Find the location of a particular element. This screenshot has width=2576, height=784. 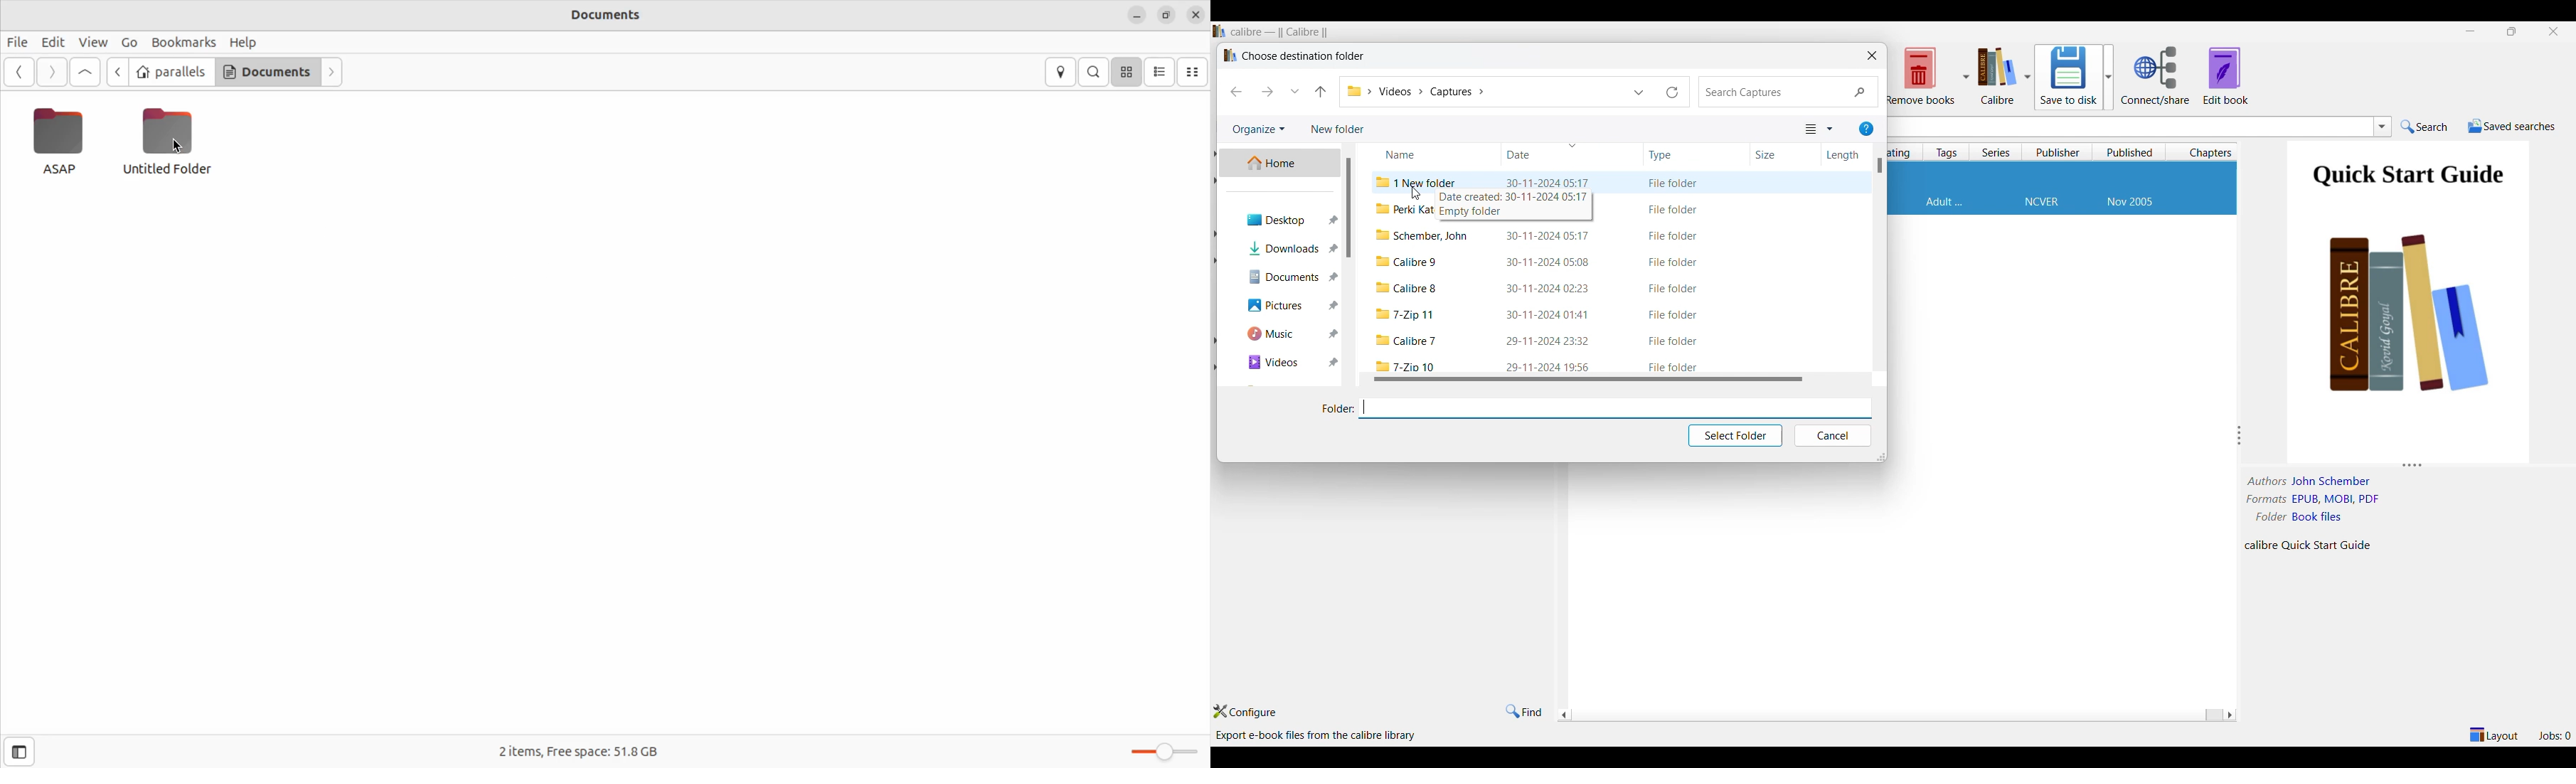

Add new folder is located at coordinates (1338, 129).